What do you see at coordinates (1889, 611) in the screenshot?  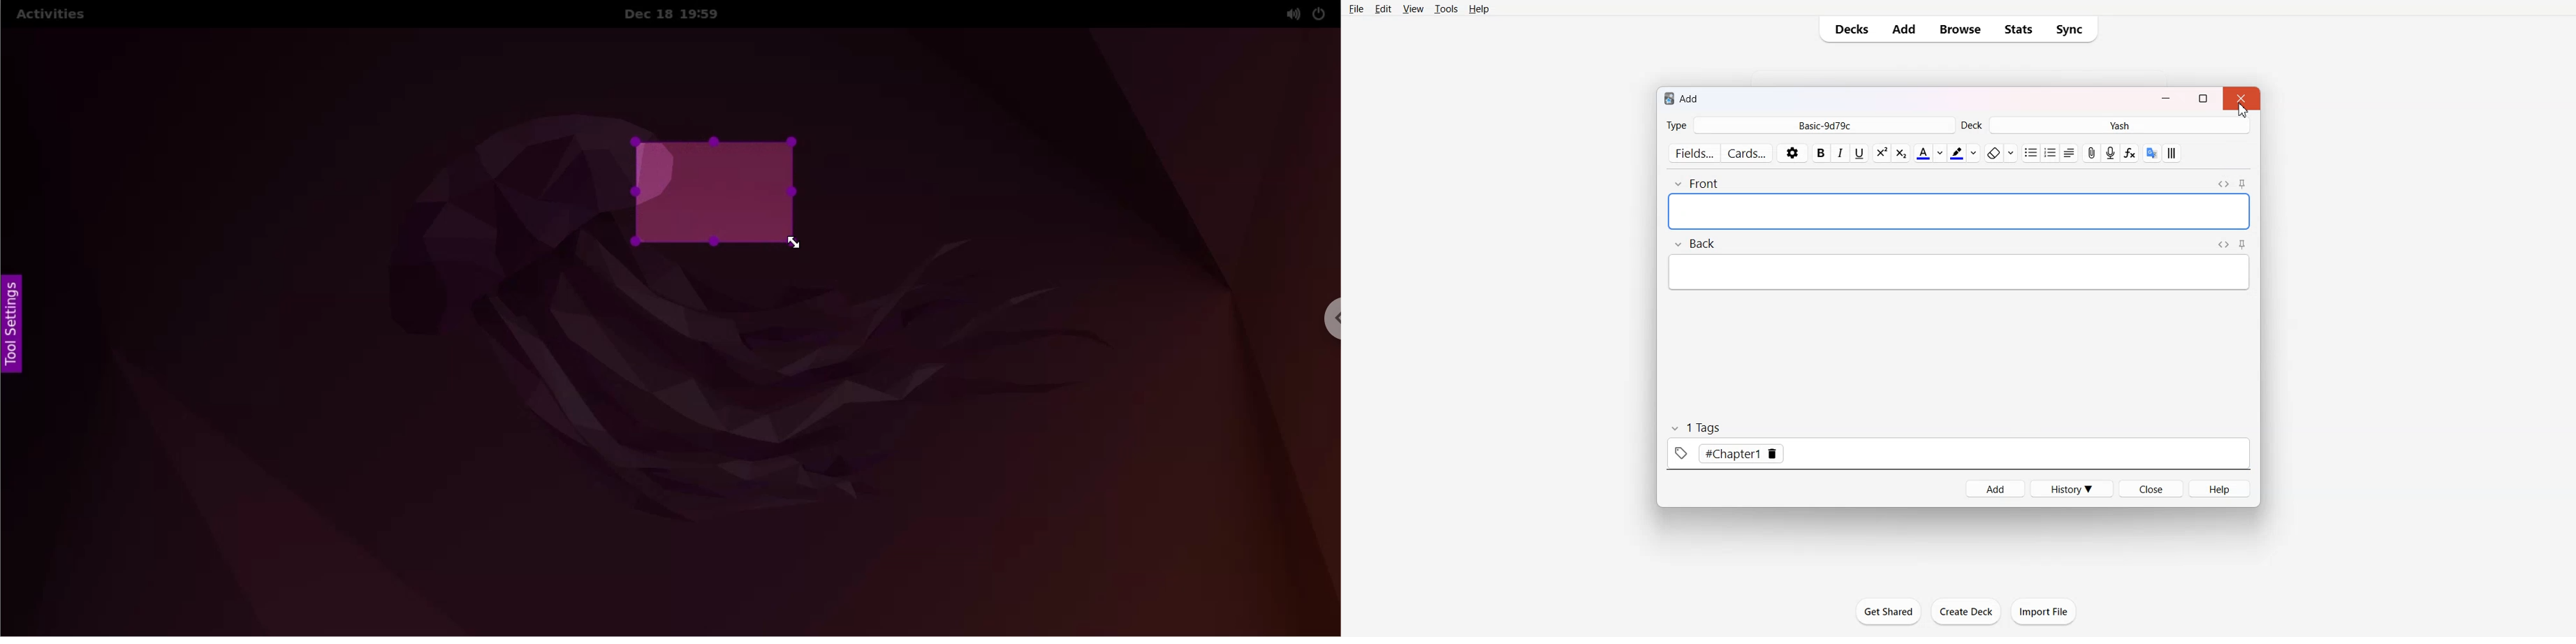 I see `Get Shared` at bounding box center [1889, 611].